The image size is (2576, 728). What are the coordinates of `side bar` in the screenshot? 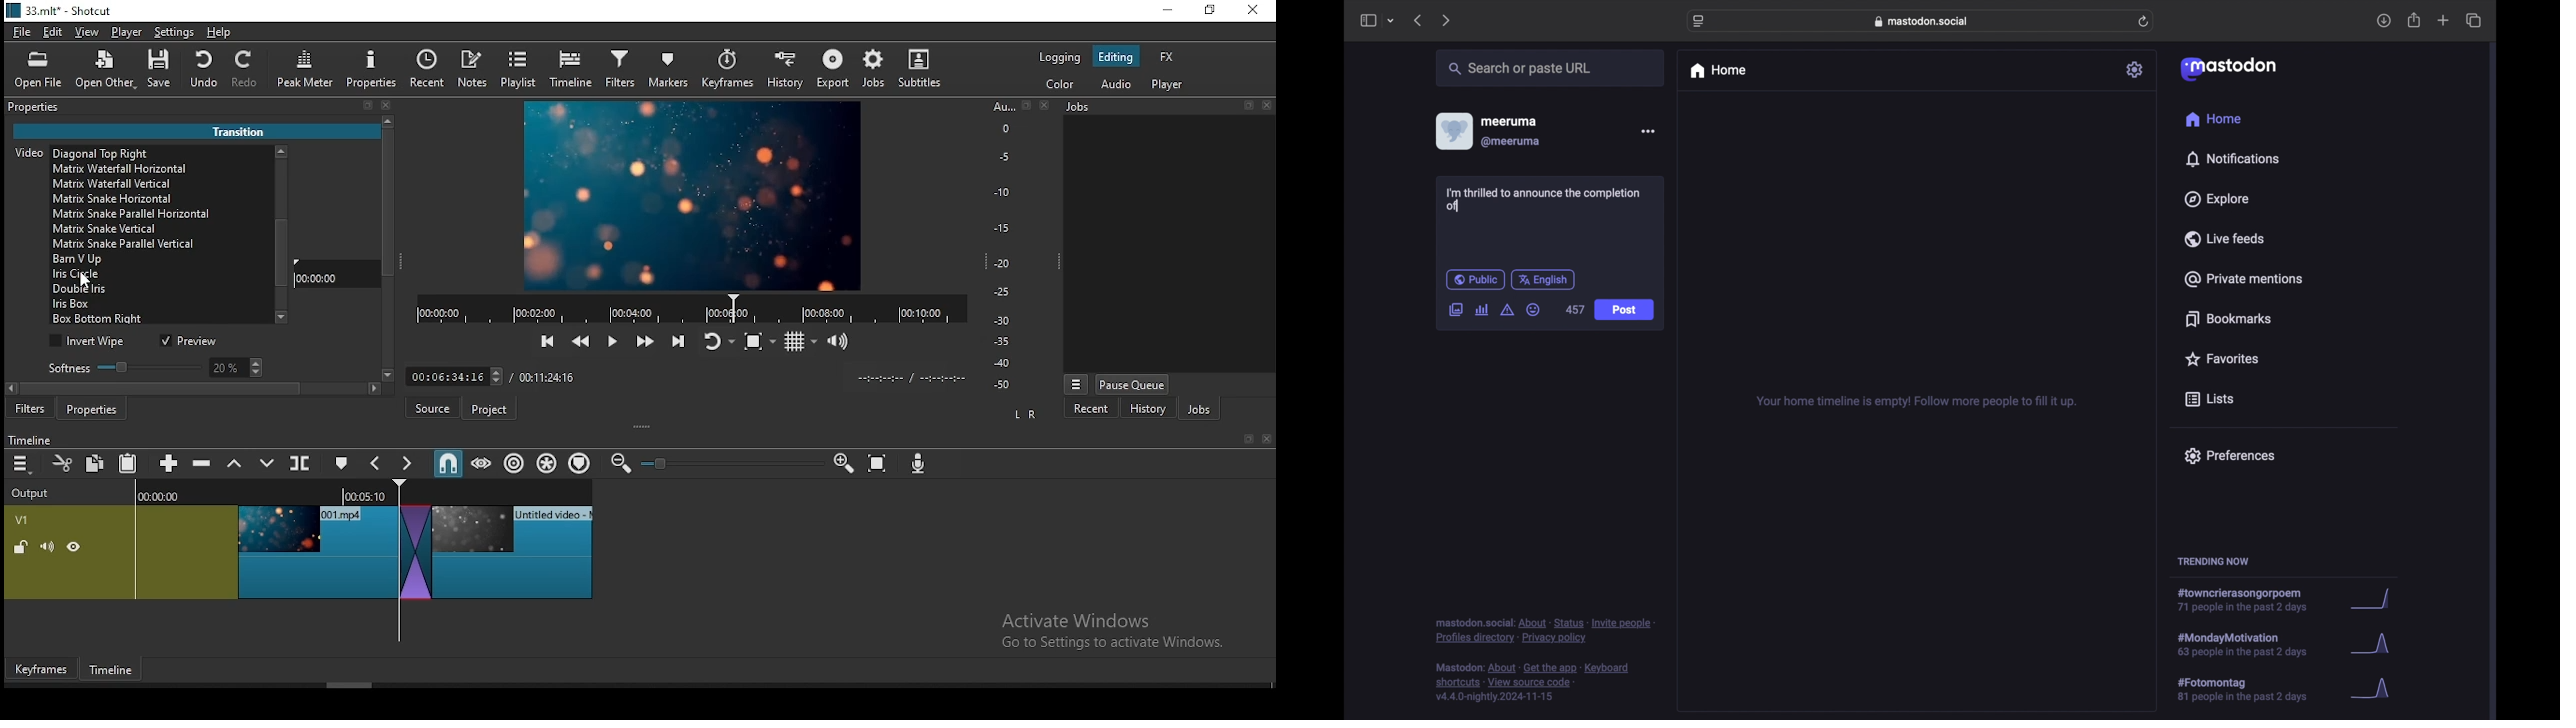 It's located at (1367, 20).